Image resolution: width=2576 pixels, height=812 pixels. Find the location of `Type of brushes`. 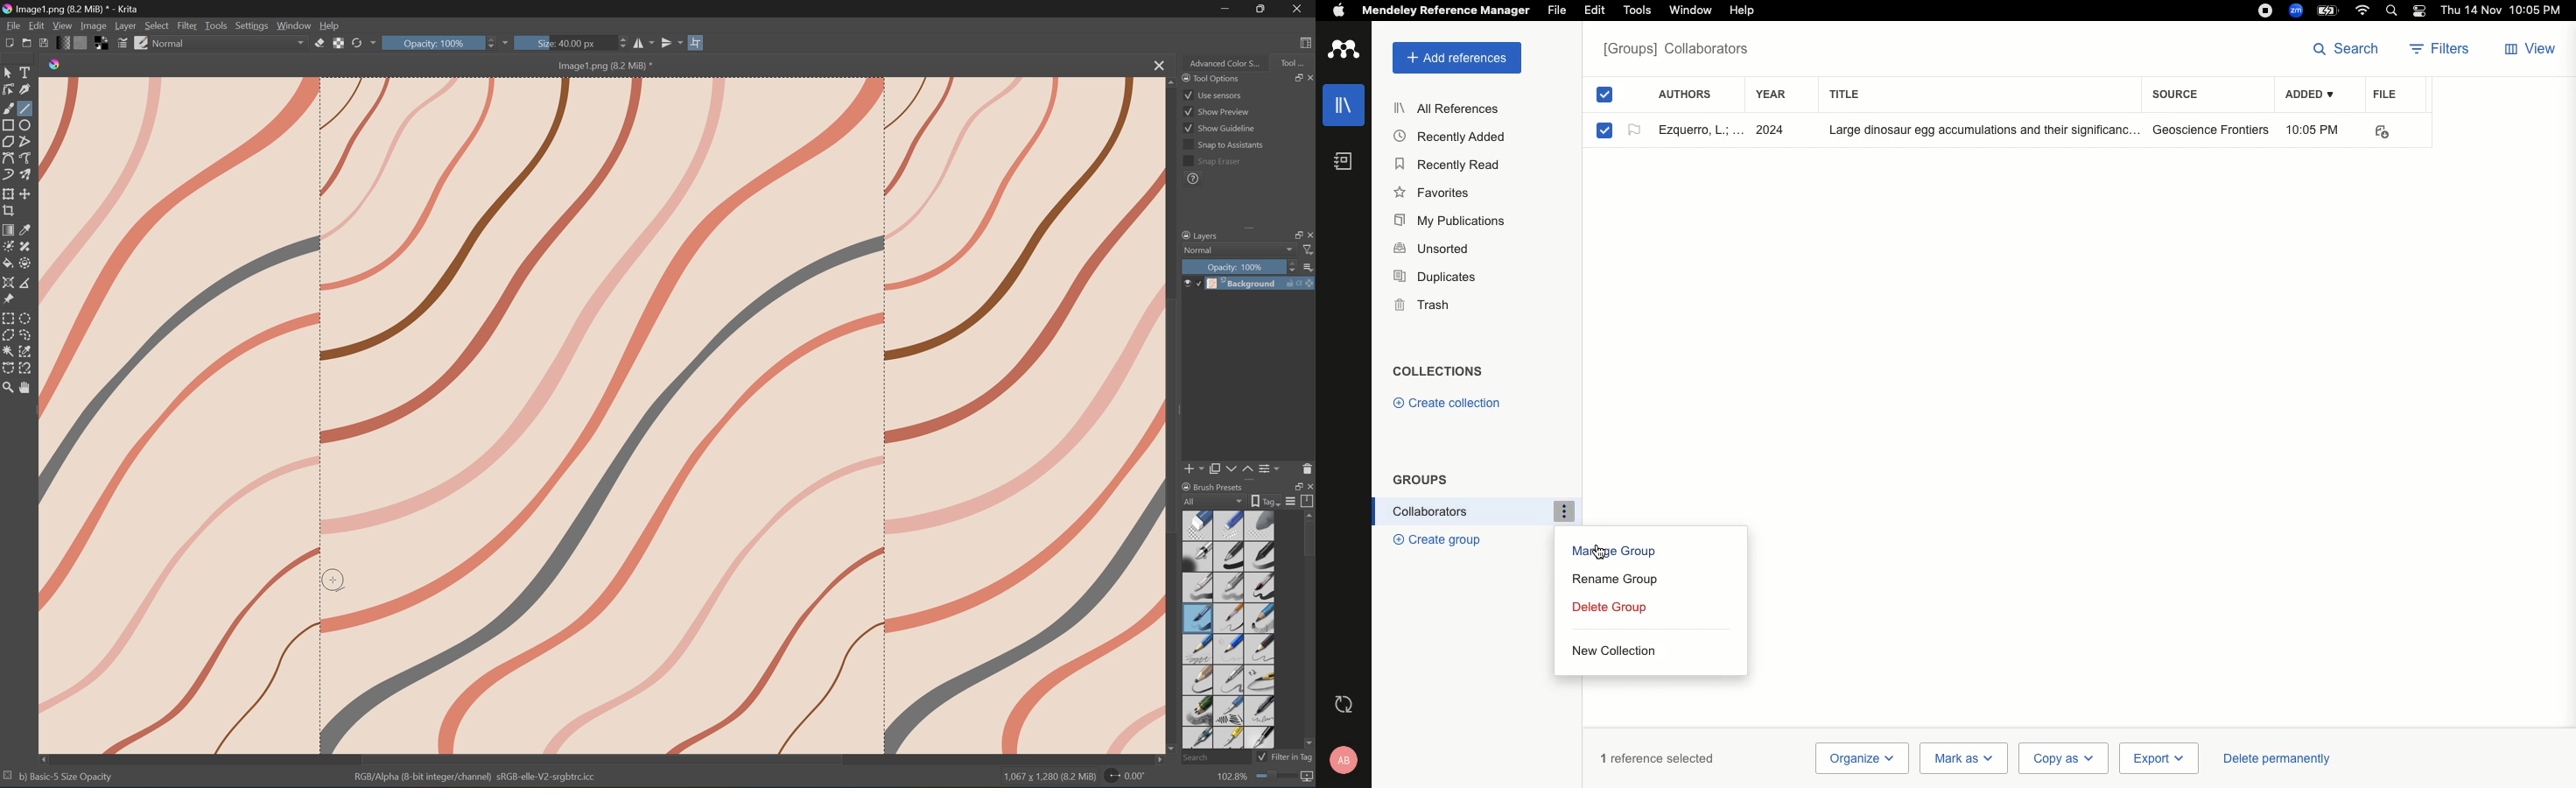

Type of brushes is located at coordinates (1228, 629).